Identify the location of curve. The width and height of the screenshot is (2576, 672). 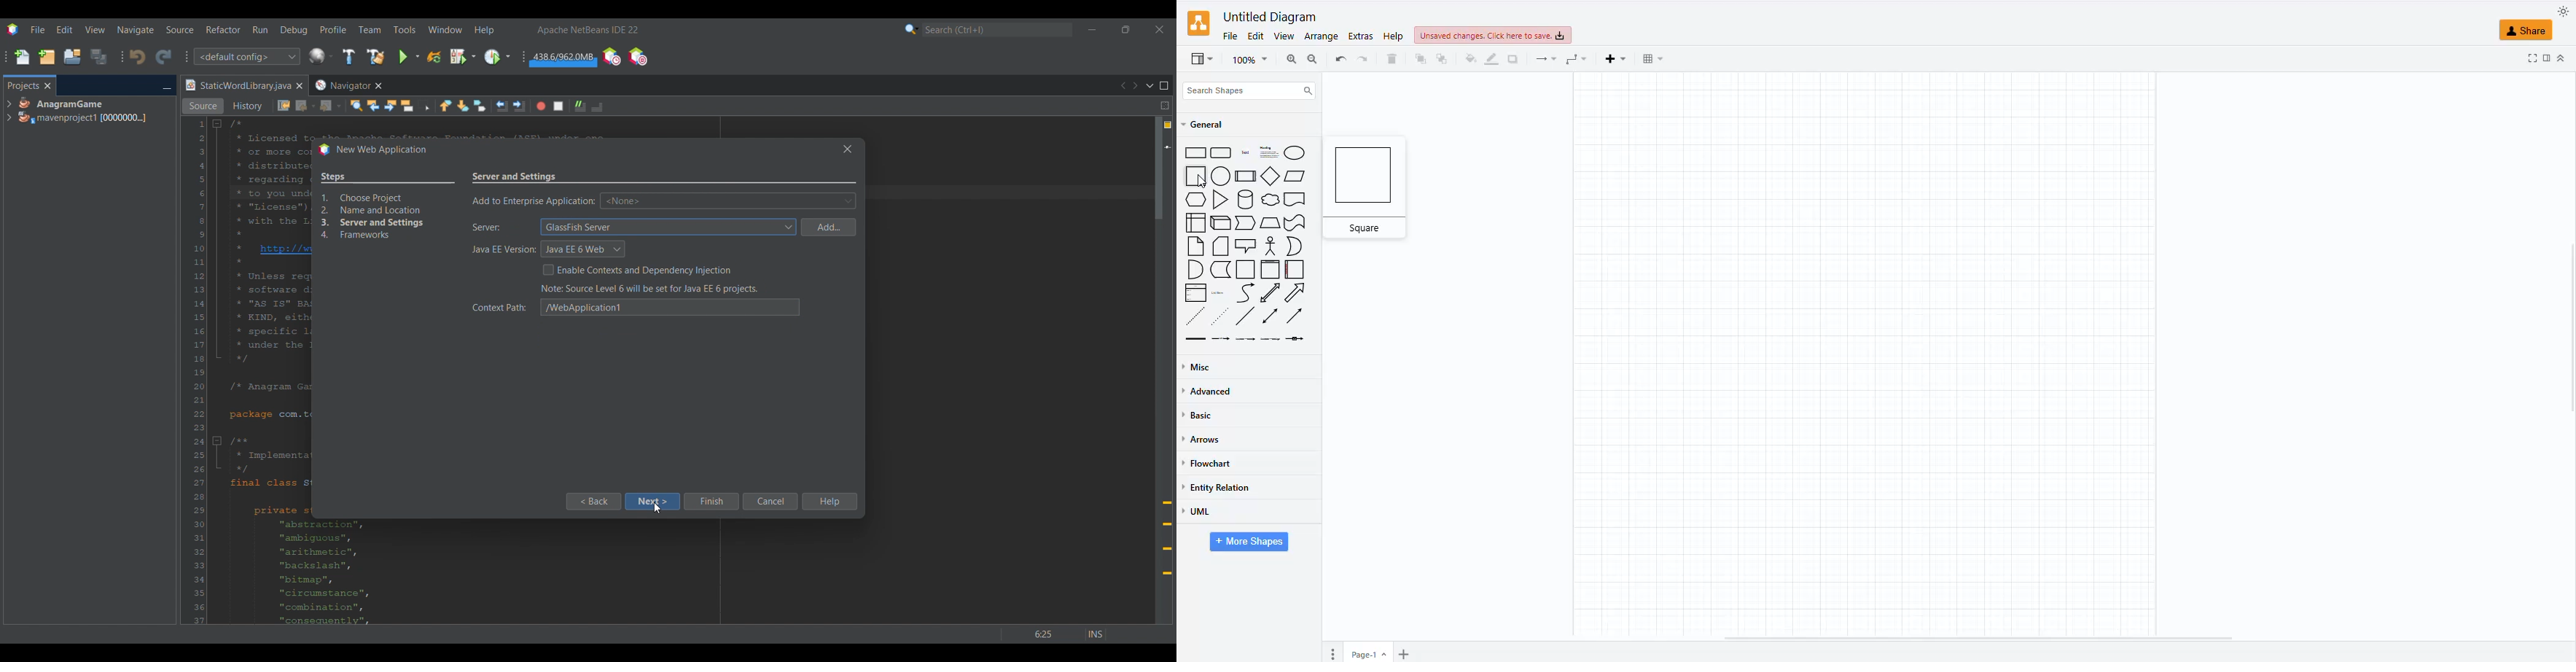
(1246, 292).